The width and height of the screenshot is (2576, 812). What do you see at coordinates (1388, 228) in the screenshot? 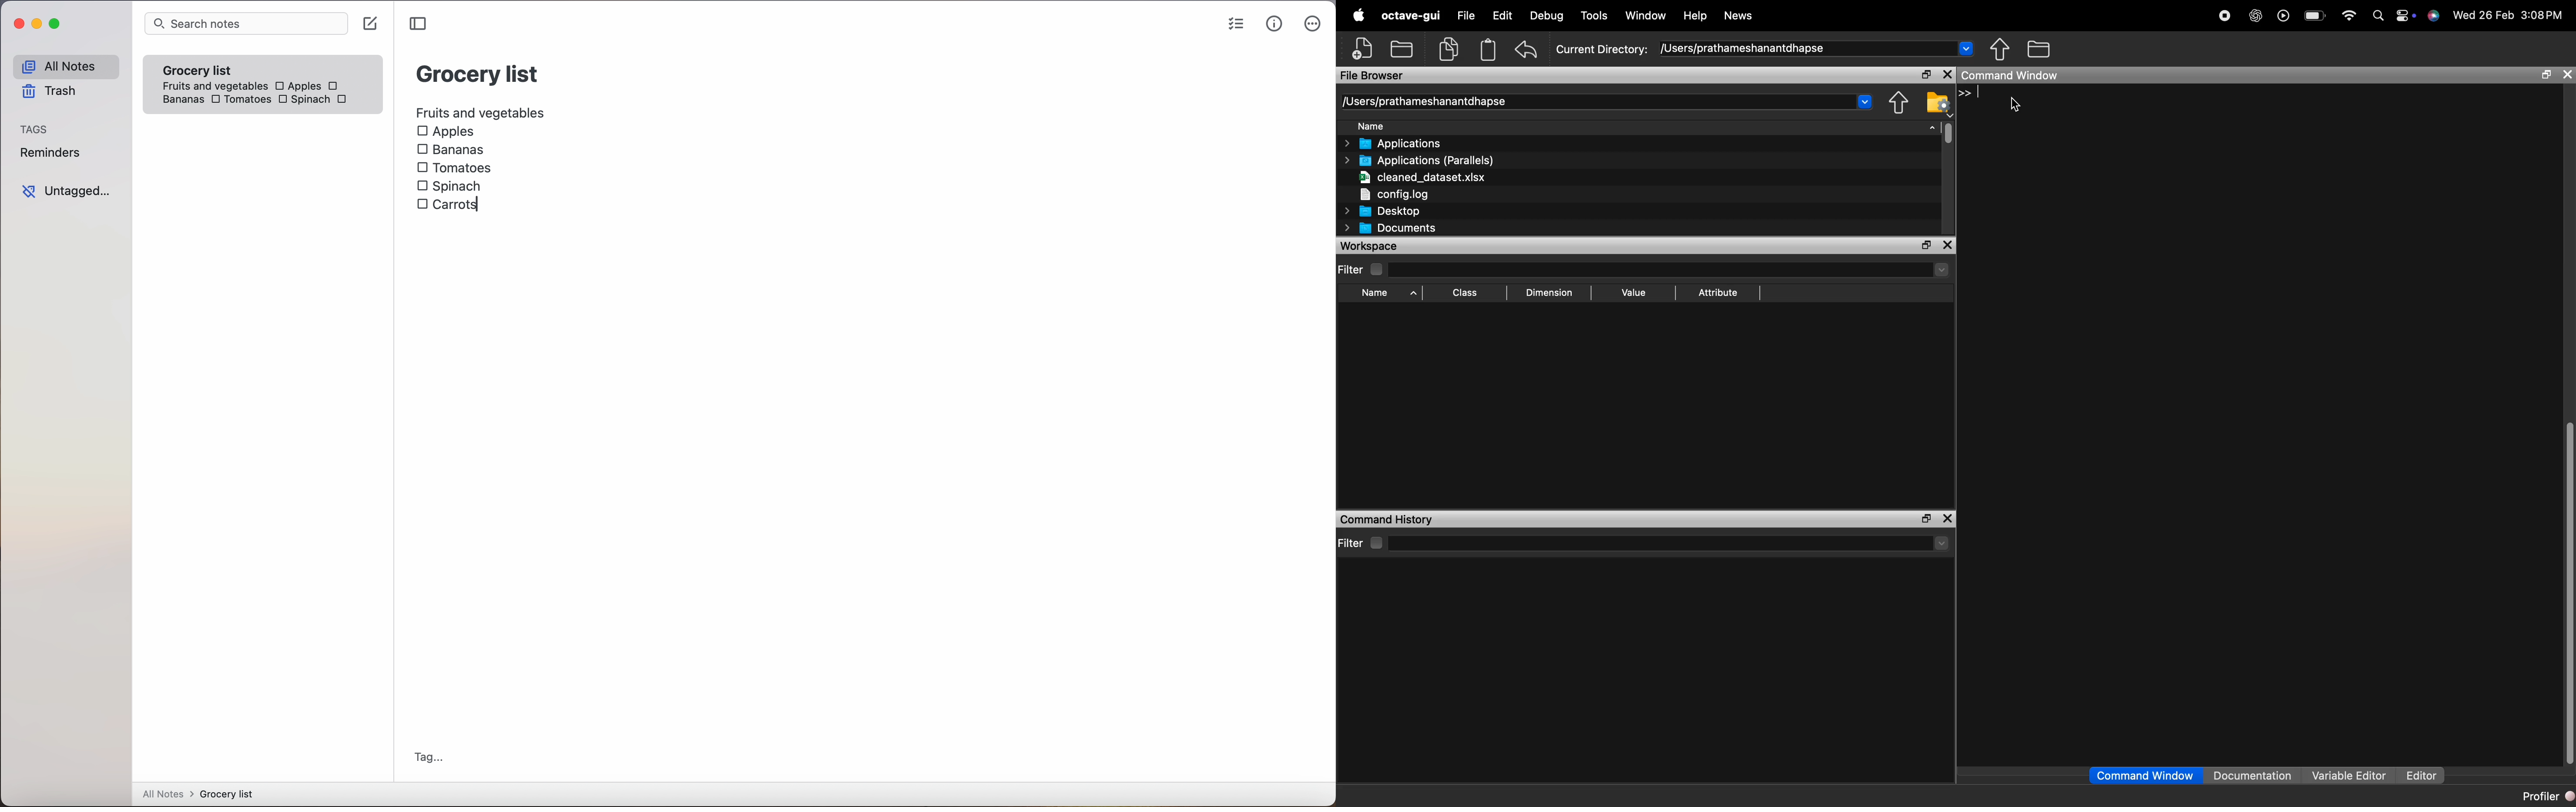
I see `Documents` at bounding box center [1388, 228].